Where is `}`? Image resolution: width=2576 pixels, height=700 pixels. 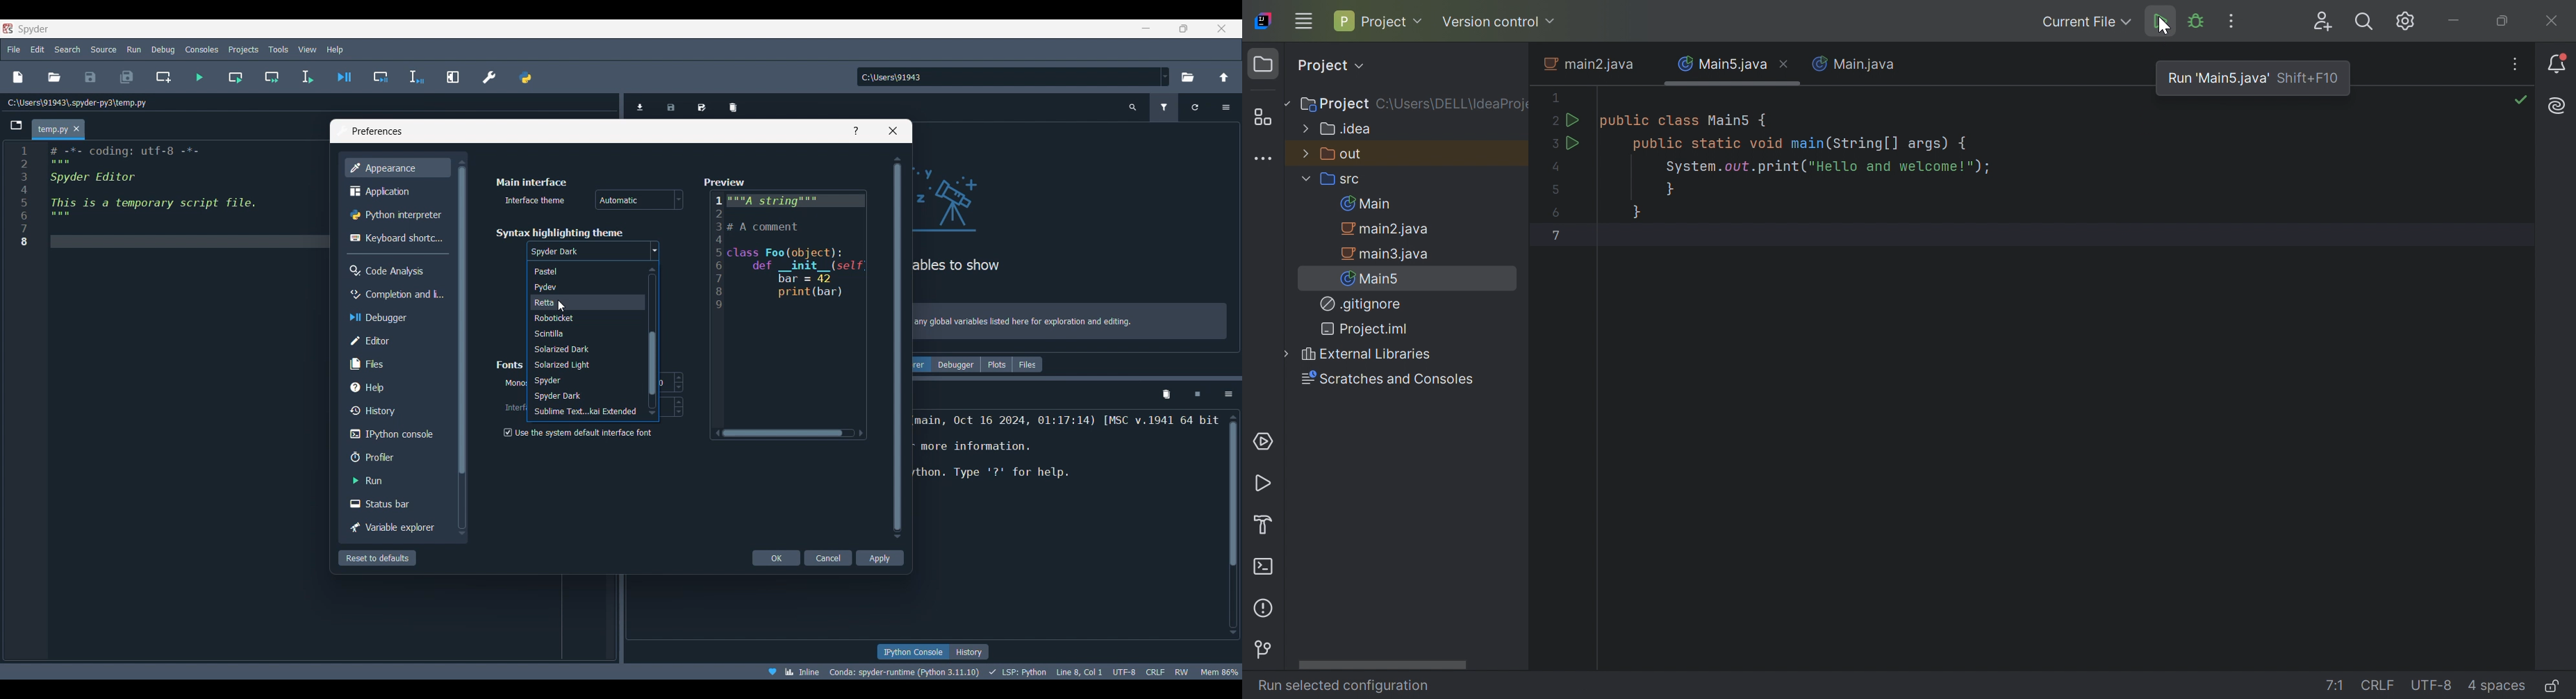
} is located at coordinates (1669, 192).